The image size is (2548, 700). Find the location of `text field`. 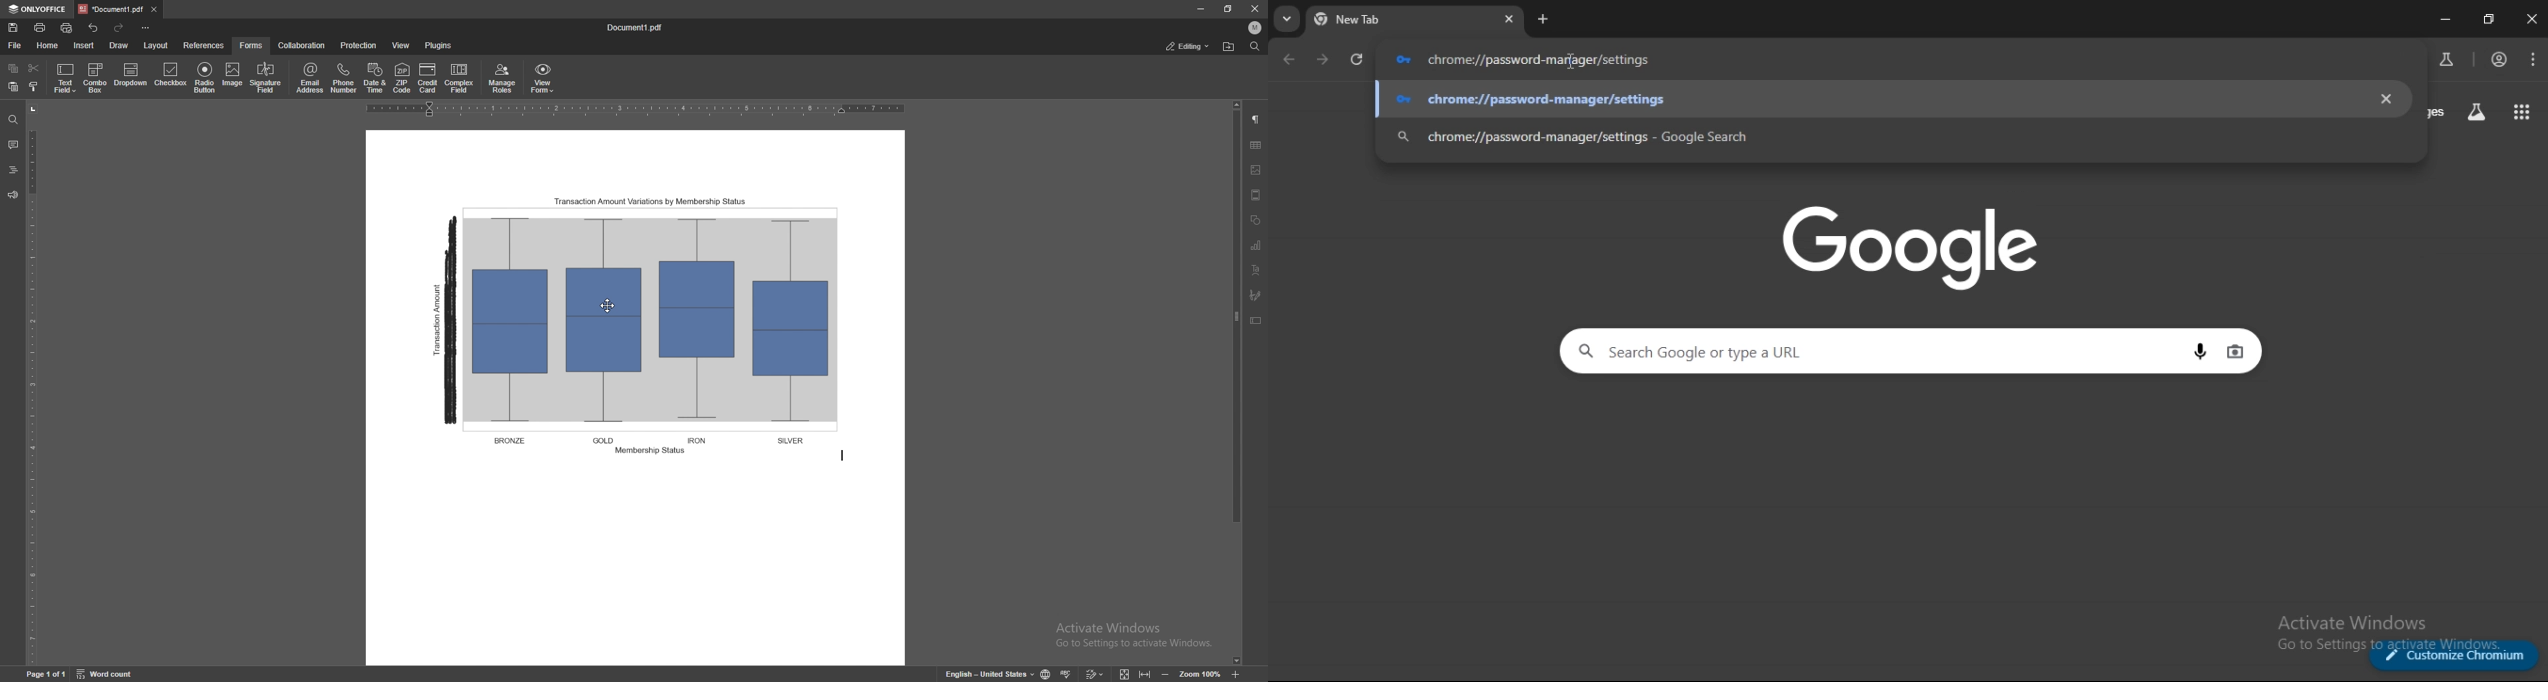

text field is located at coordinates (67, 78).